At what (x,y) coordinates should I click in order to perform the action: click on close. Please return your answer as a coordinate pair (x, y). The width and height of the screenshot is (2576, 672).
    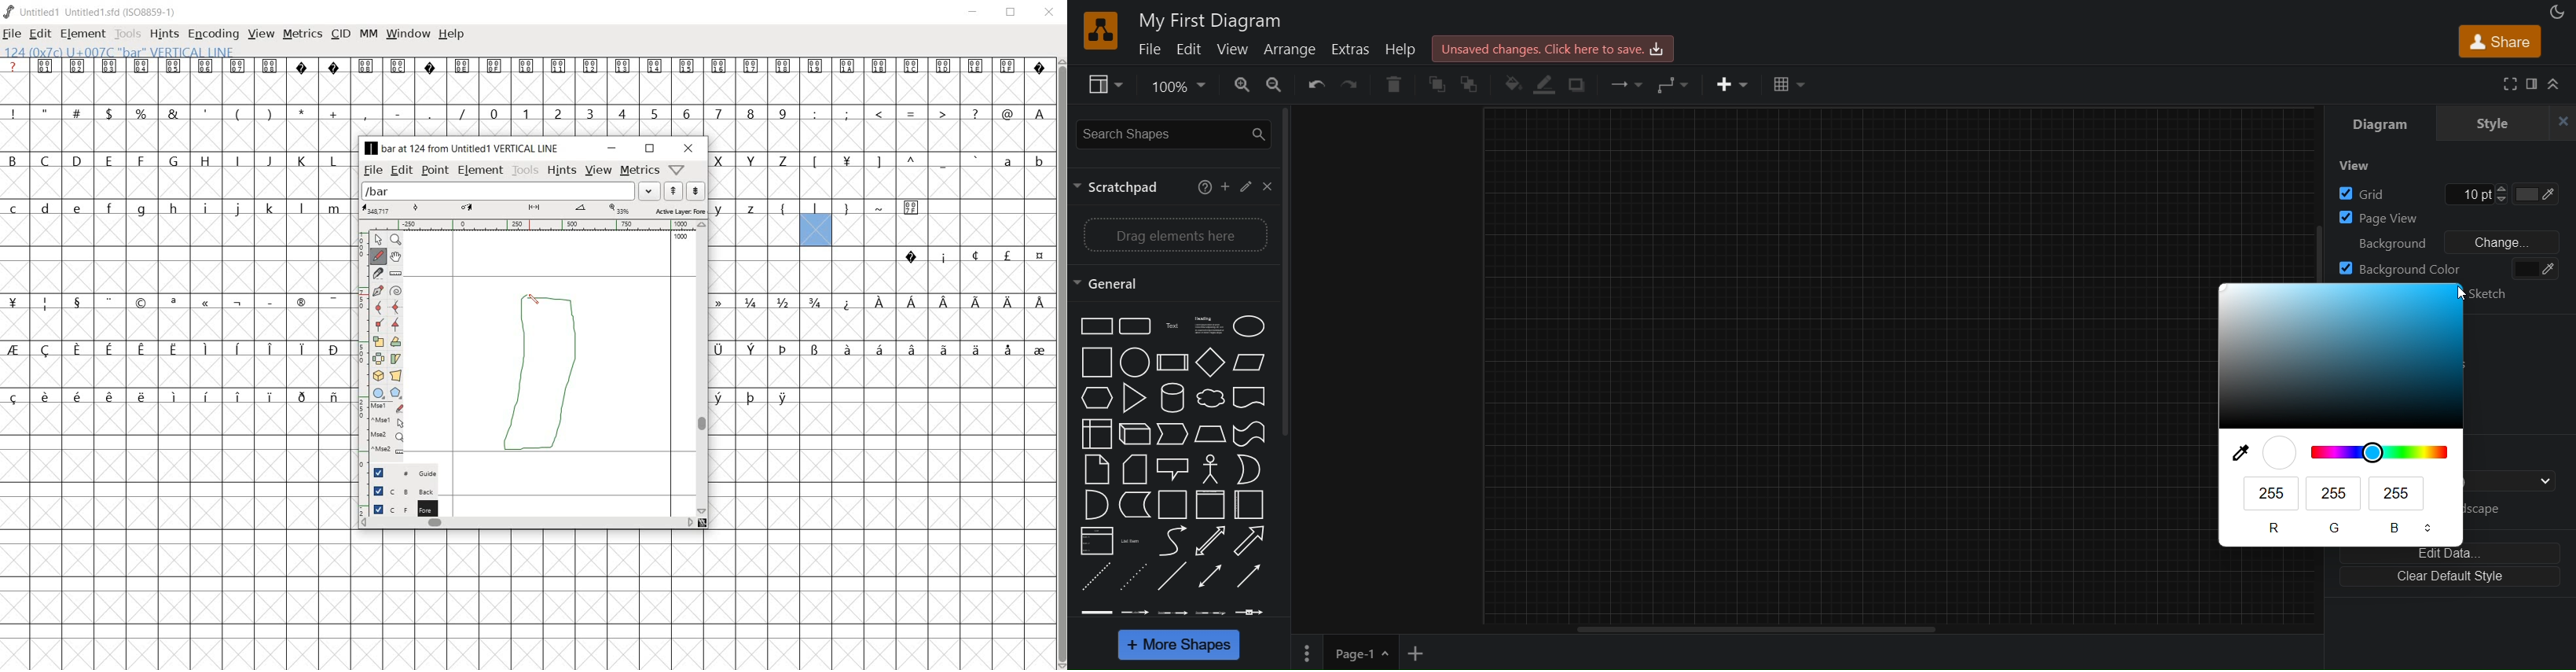
    Looking at the image, I should click on (2562, 122).